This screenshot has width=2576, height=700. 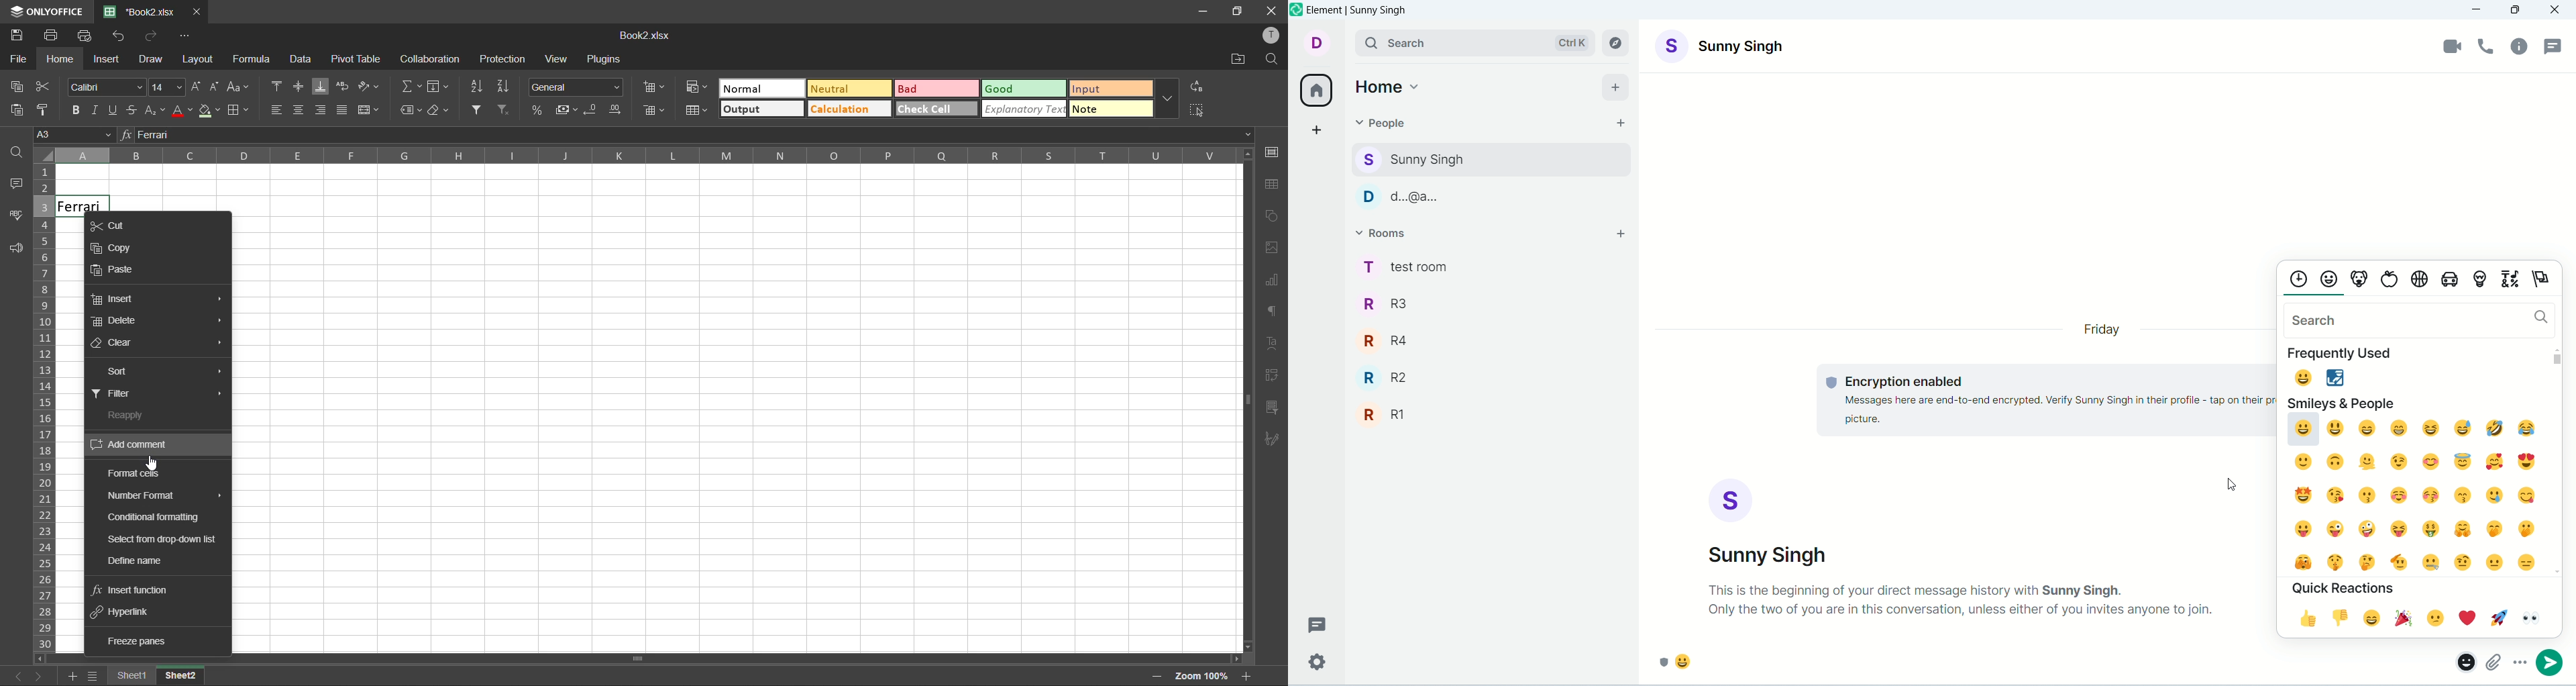 I want to click on scroll up, so click(x=2556, y=348).